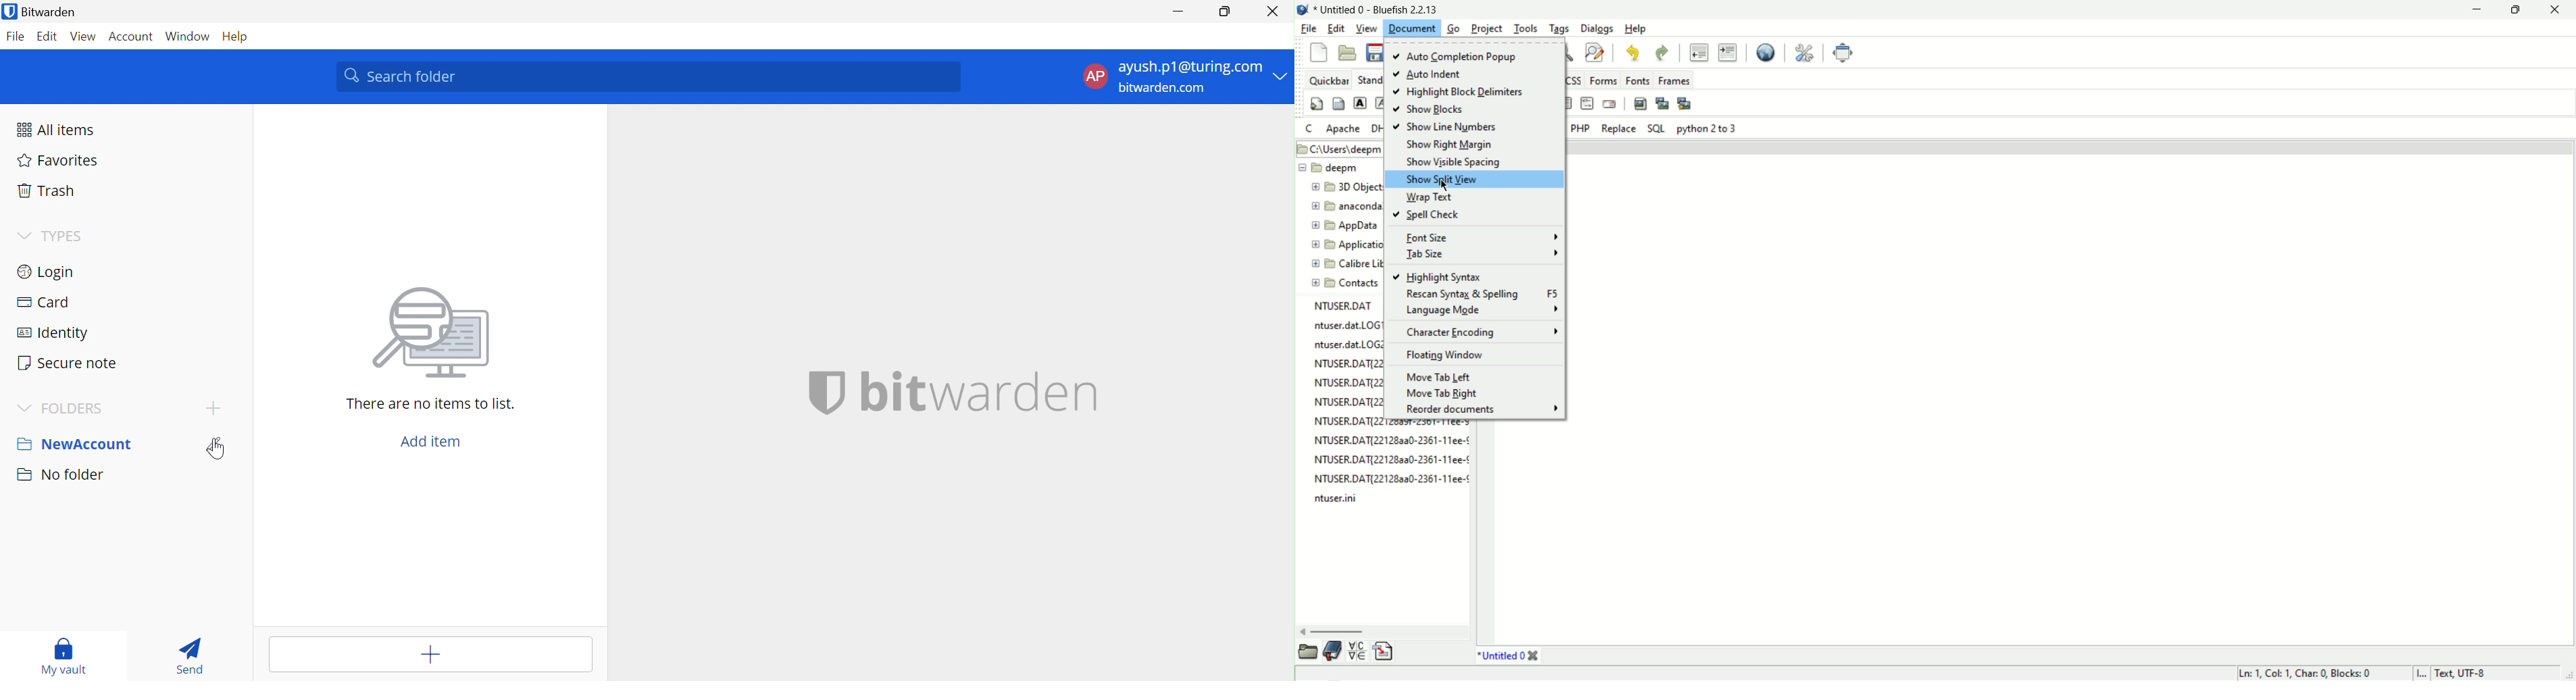  Describe the element at coordinates (1634, 53) in the screenshot. I see `undo` at that location.